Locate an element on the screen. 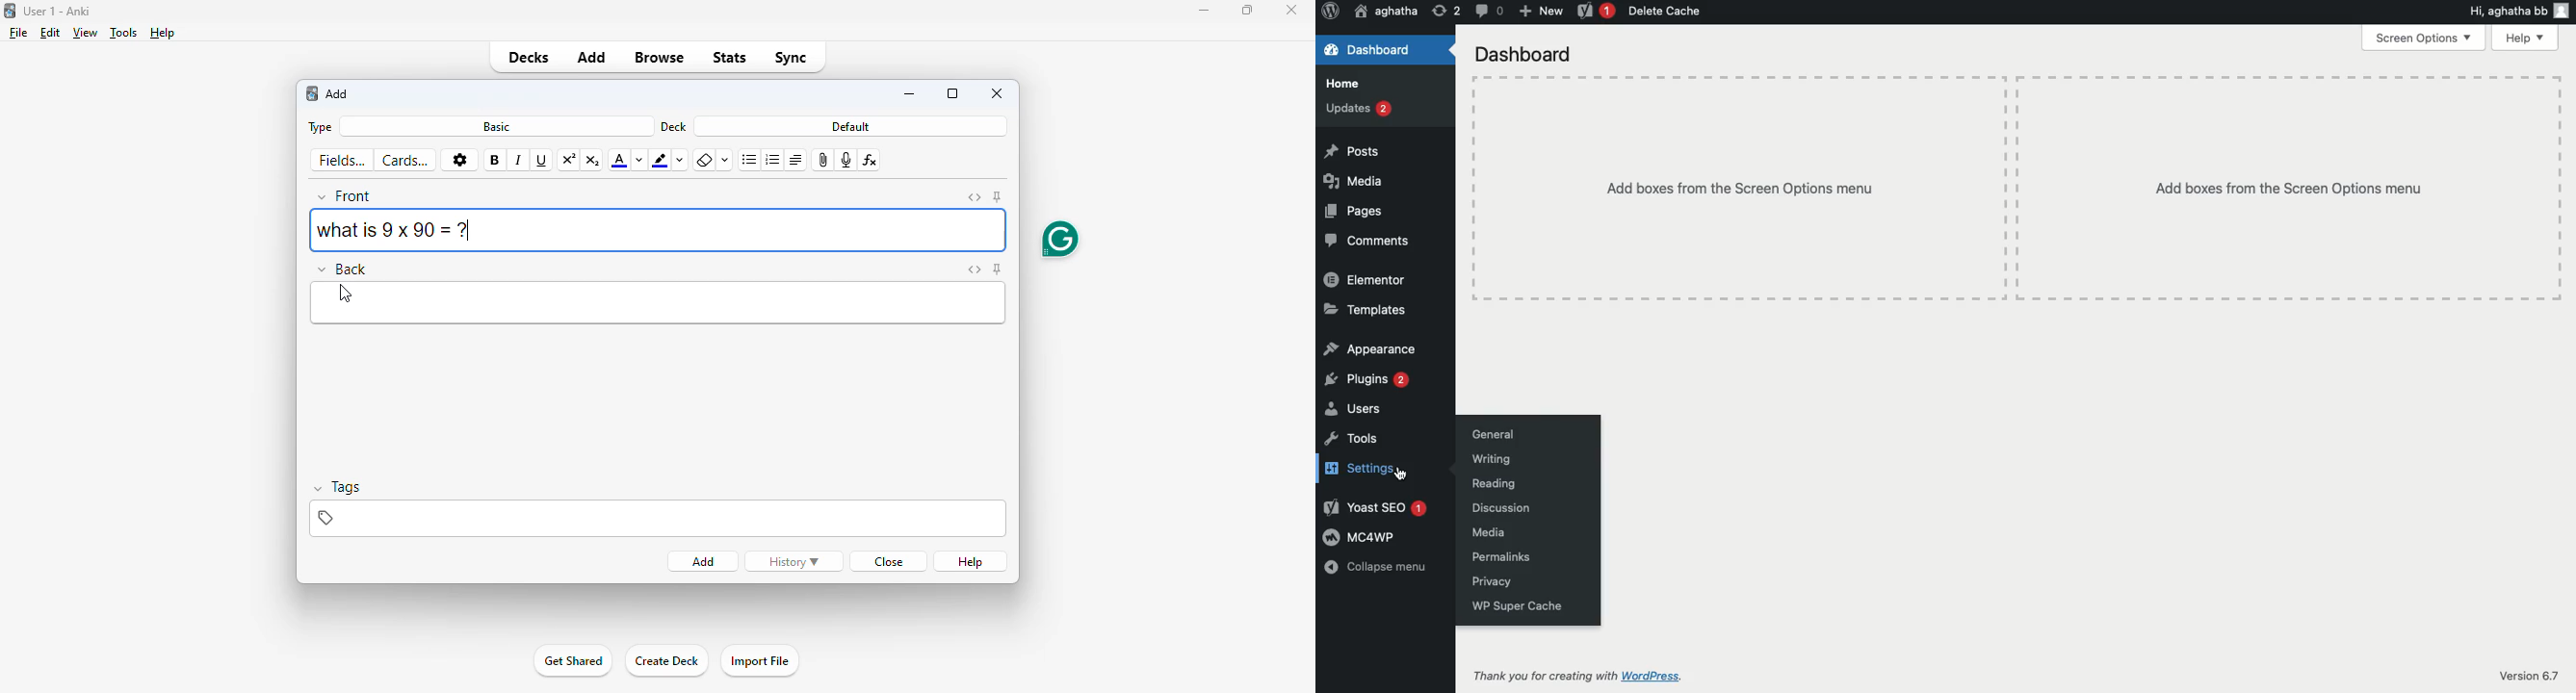 Image resolution: width=2576 pixels, height=700 pixels. decks is located at coordinates (528, 57).